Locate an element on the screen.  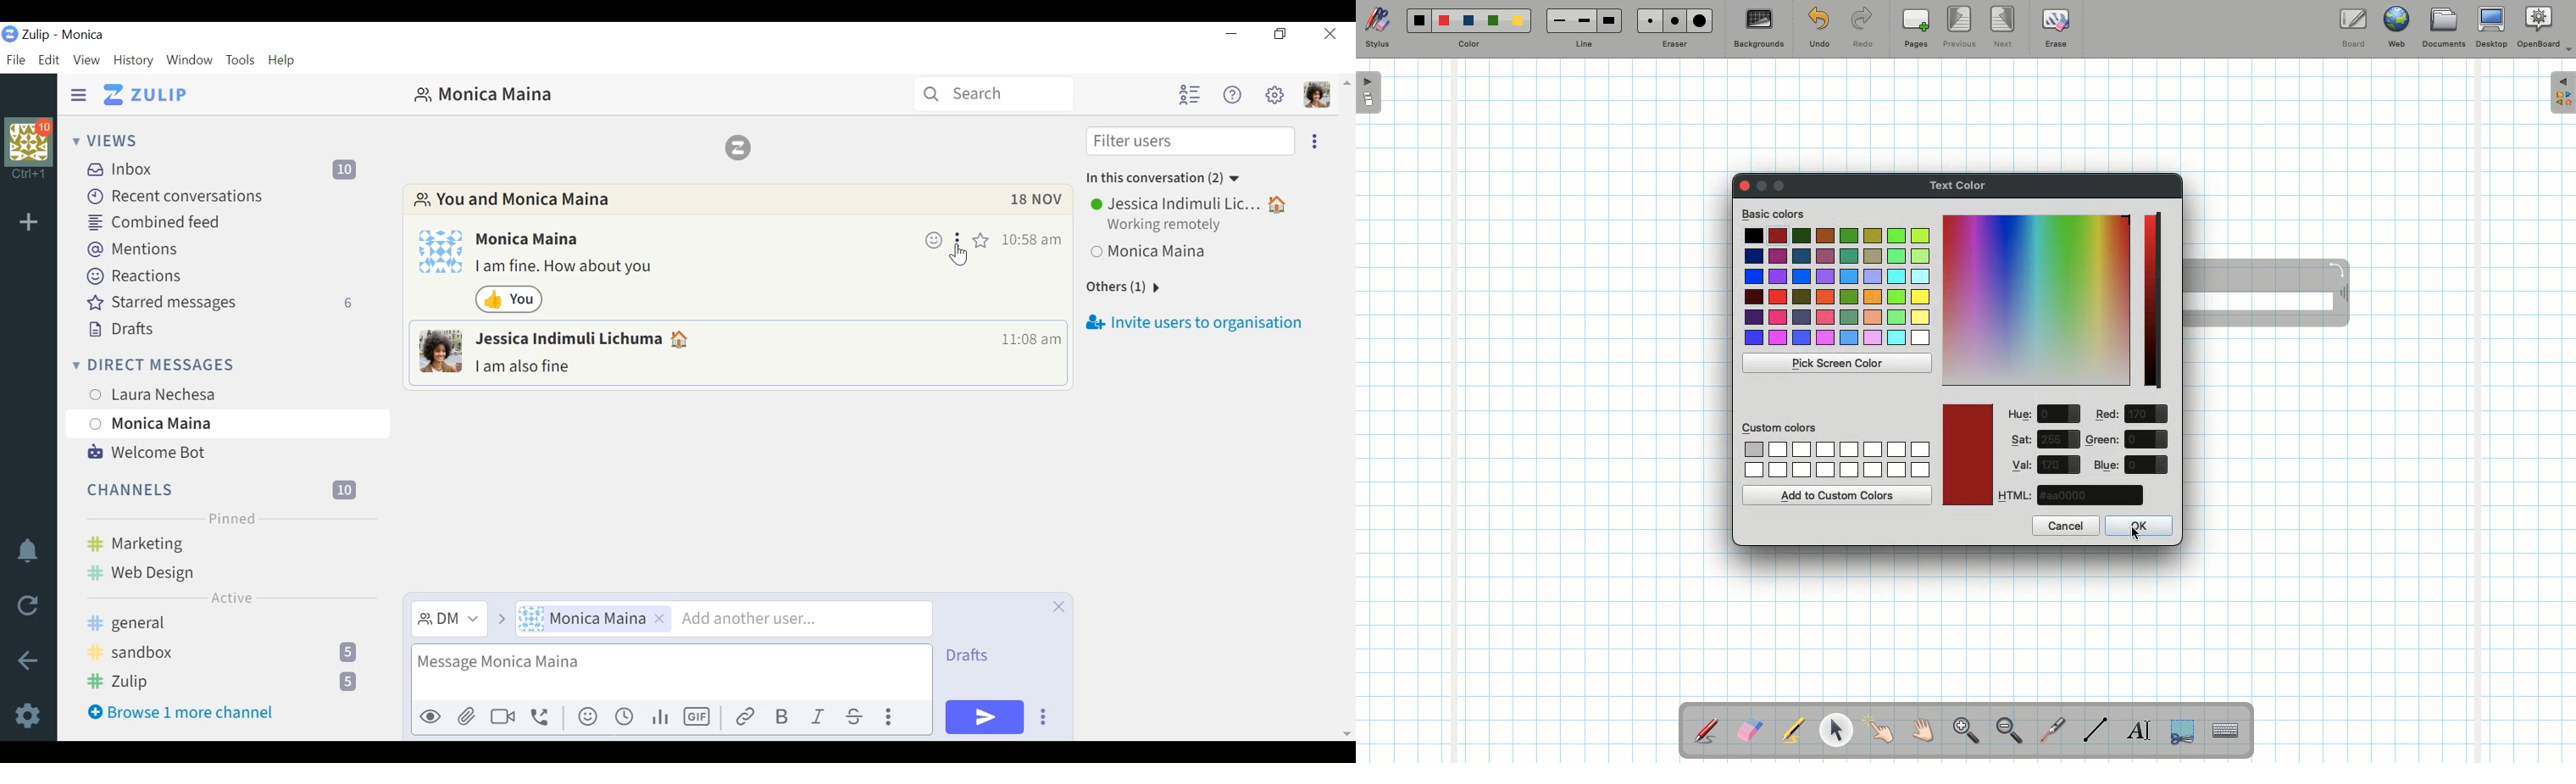
Move is located at coordinates (2342, 295).